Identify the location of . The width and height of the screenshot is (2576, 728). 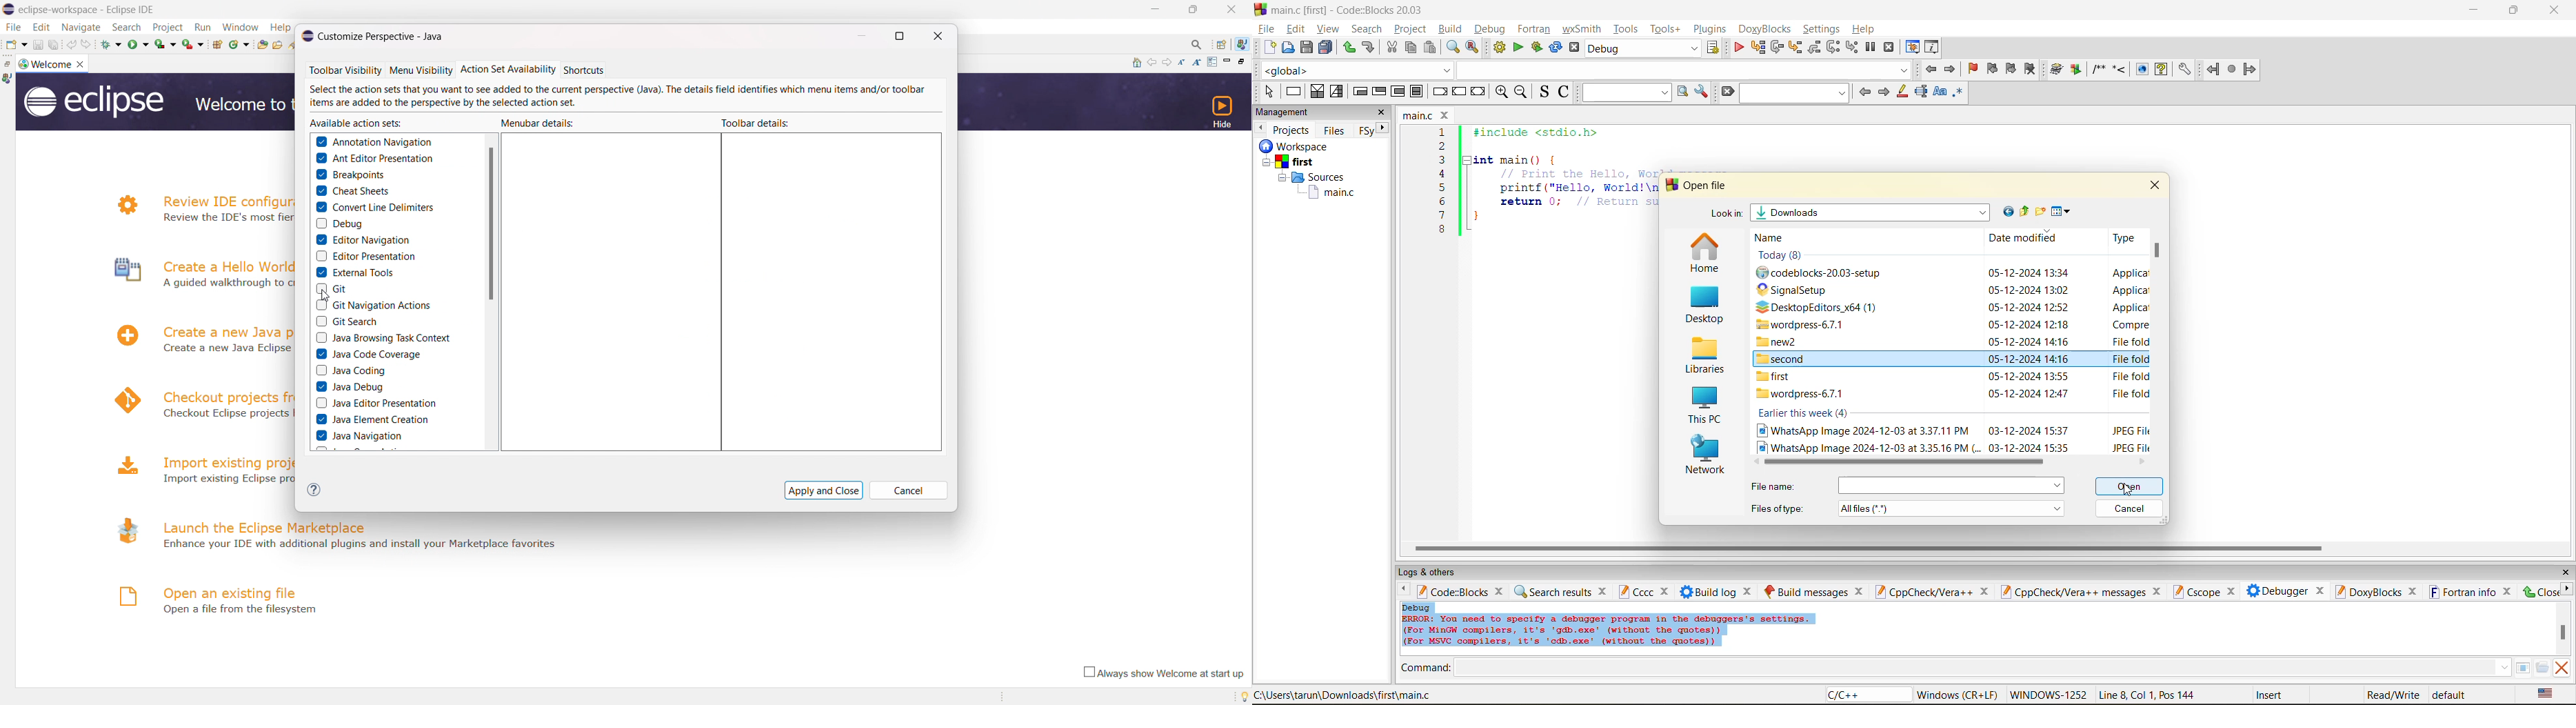
(1291, 146).